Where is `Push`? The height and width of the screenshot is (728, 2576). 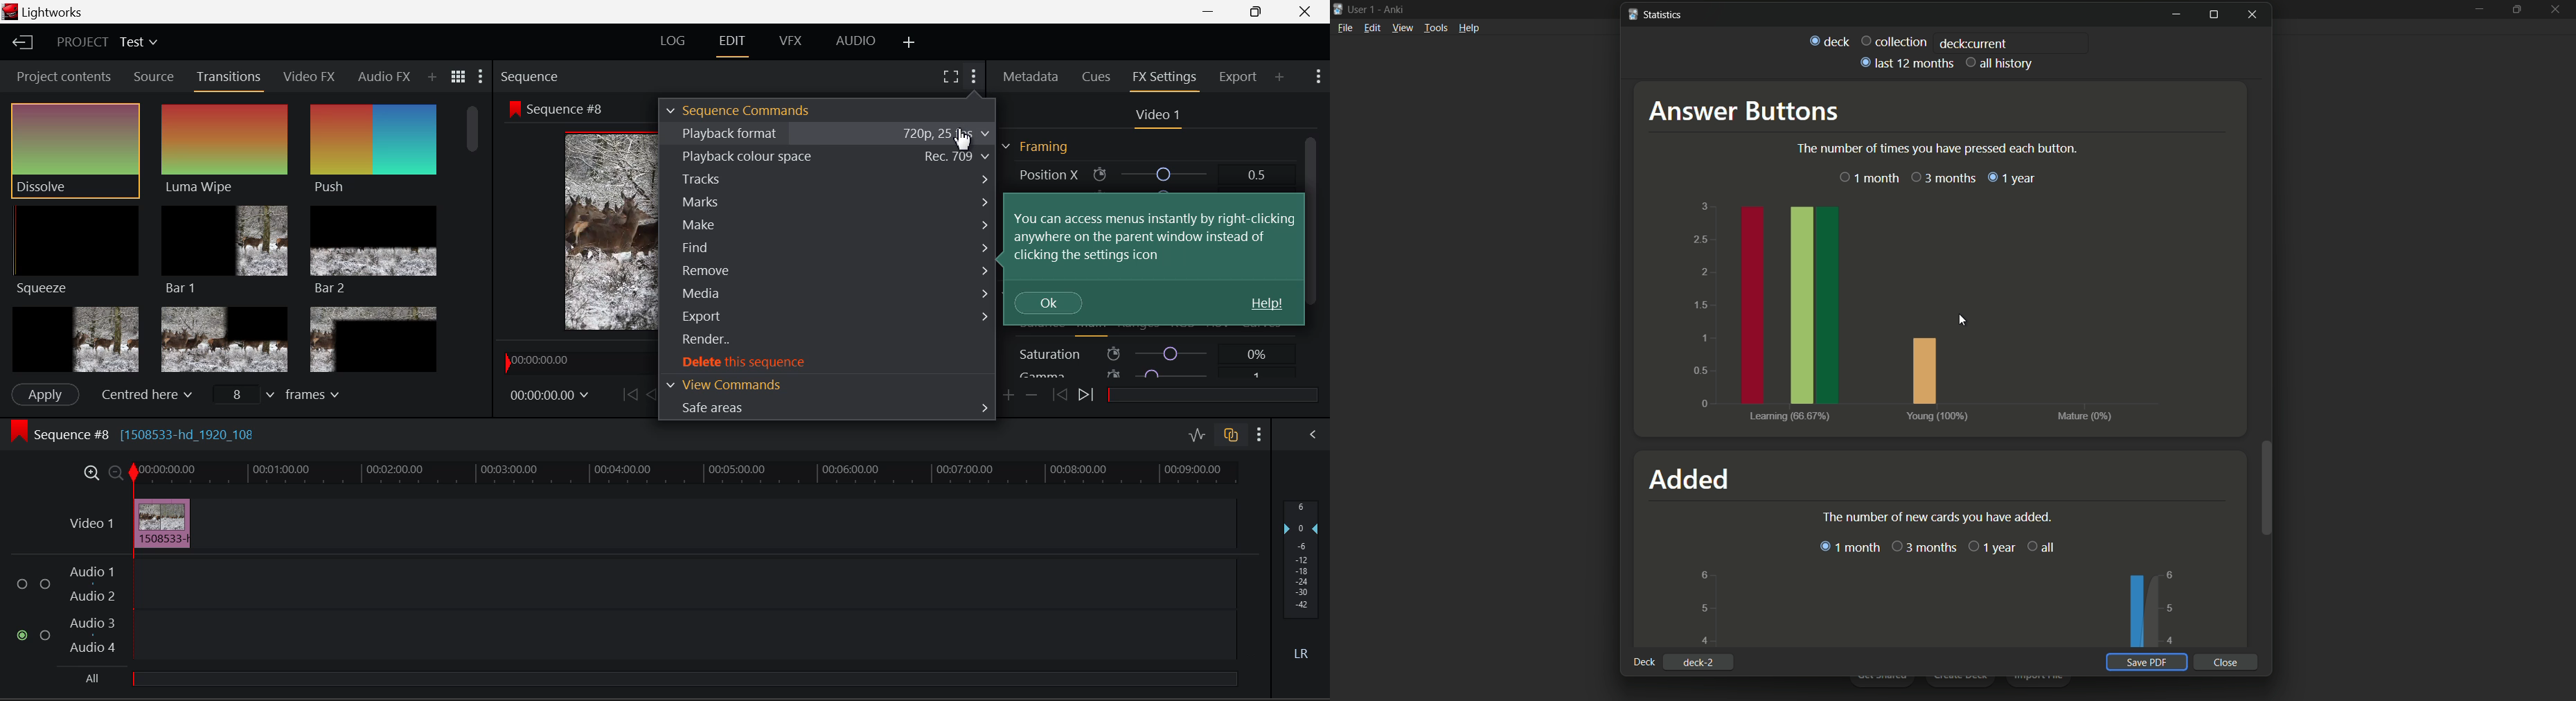
Push is located at coordinates (371, 150).